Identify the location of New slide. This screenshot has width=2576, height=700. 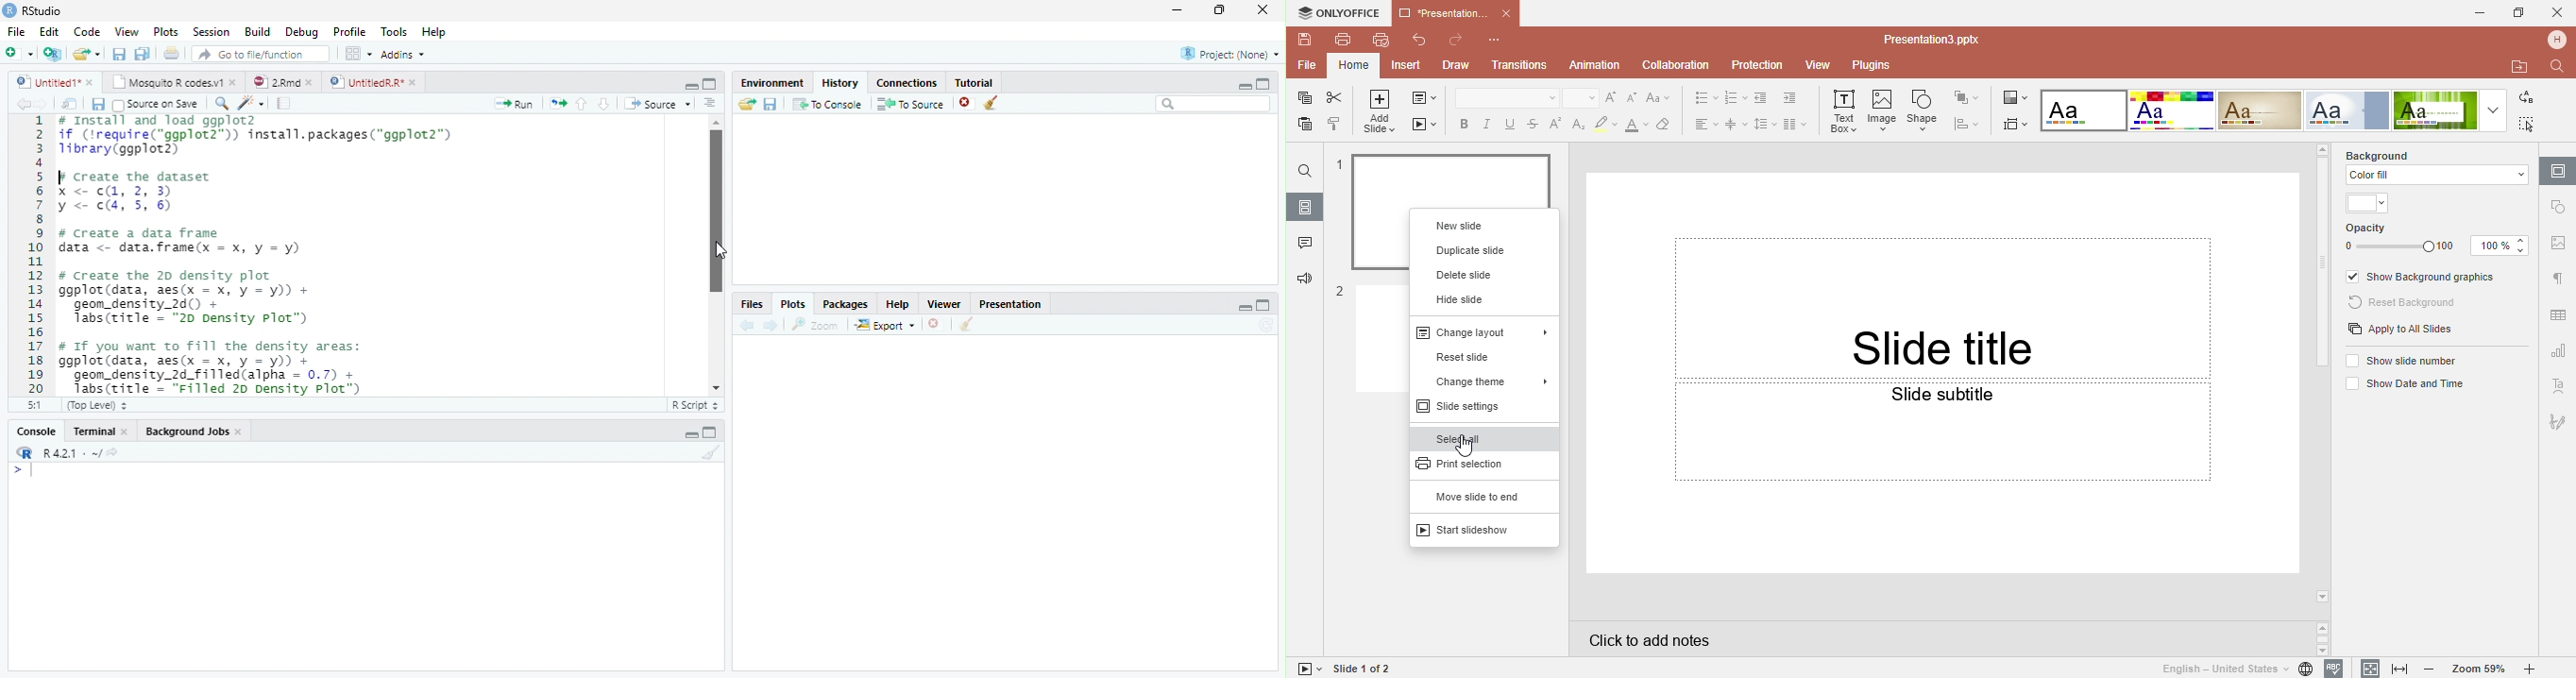
(1481, 222).